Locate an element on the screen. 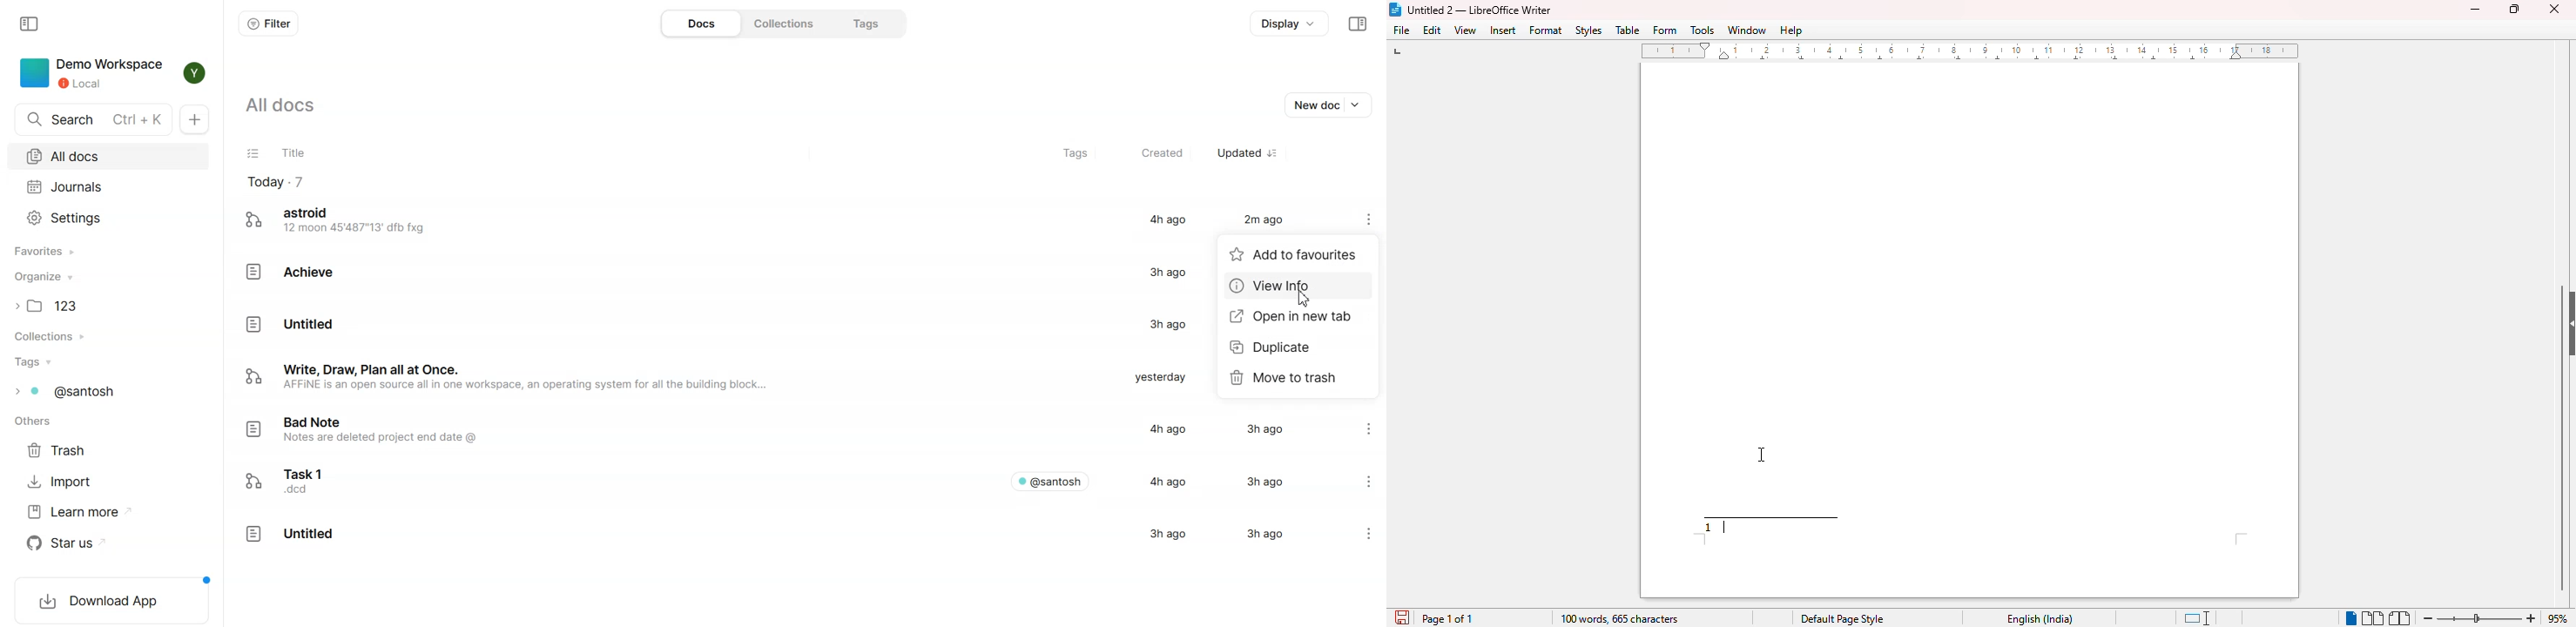 Image resolution: width=2576 pixels, height=644 pixels. Created is located at coordinates (1164, 153).